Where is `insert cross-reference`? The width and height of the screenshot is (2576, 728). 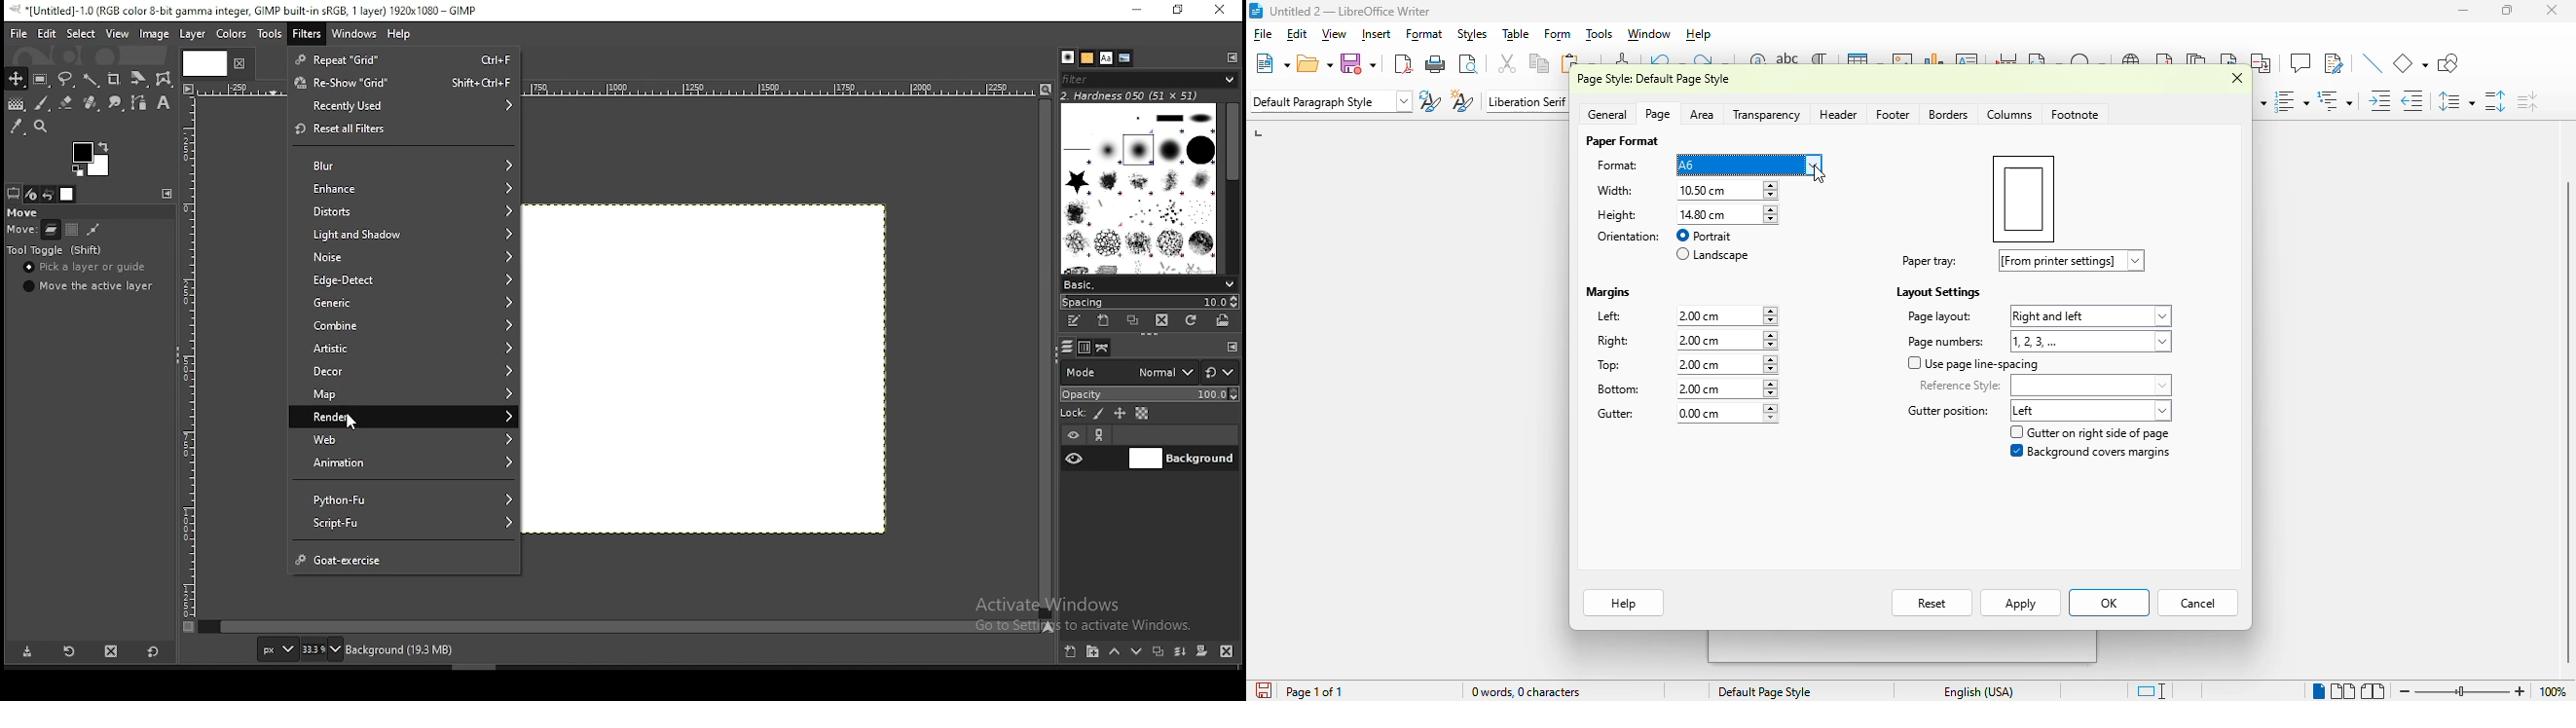 insert cross-reference is located at coordinates (2260, 63).